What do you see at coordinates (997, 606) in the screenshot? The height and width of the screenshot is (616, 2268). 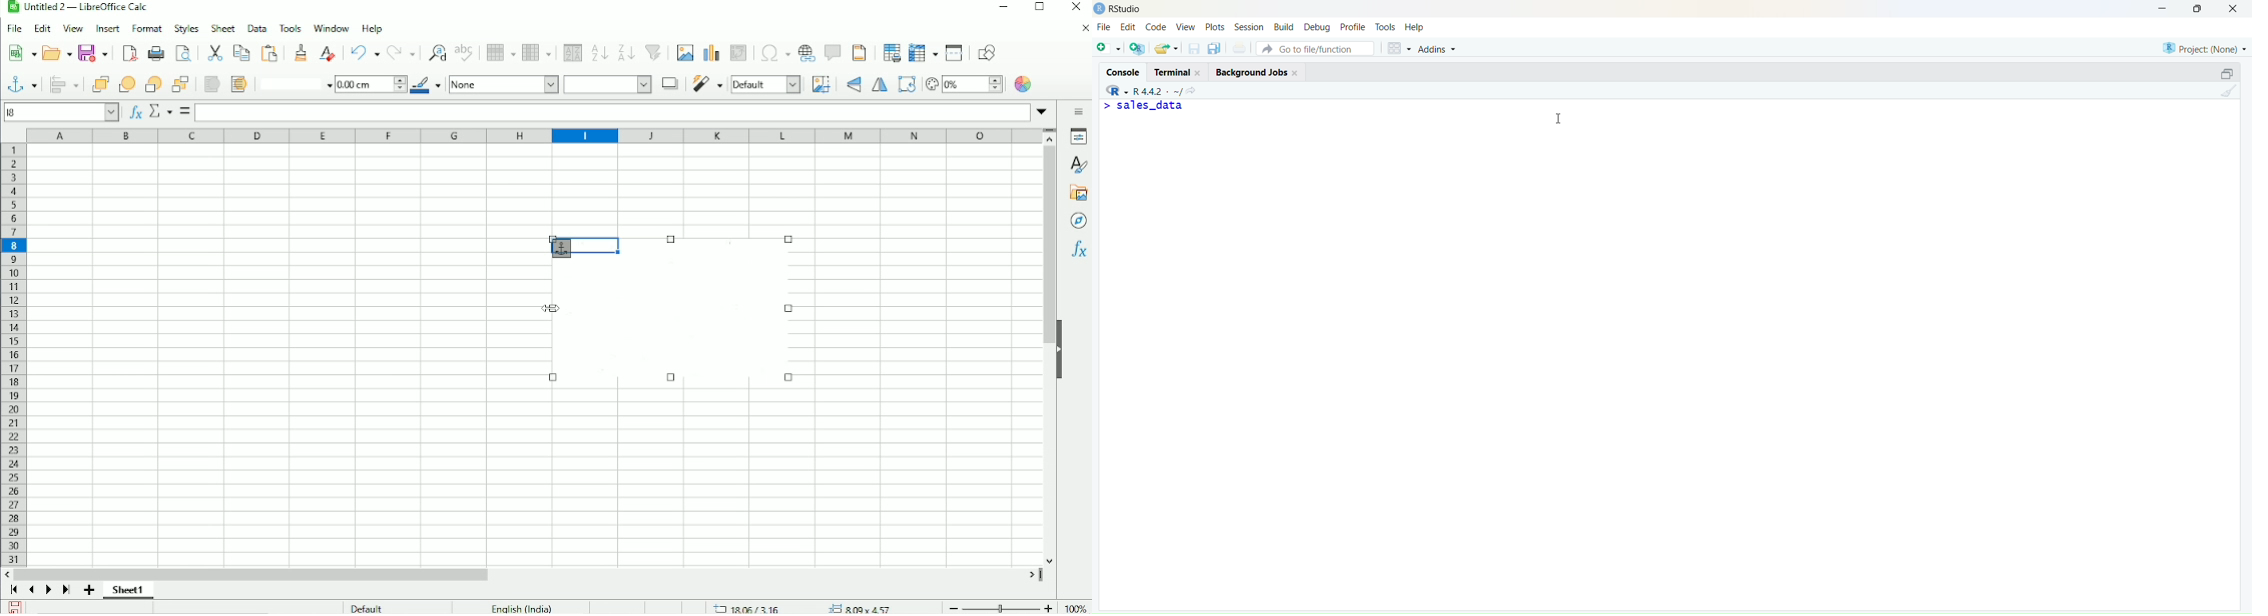 I see `Zoom out/in` at bounding box center [997, 606].